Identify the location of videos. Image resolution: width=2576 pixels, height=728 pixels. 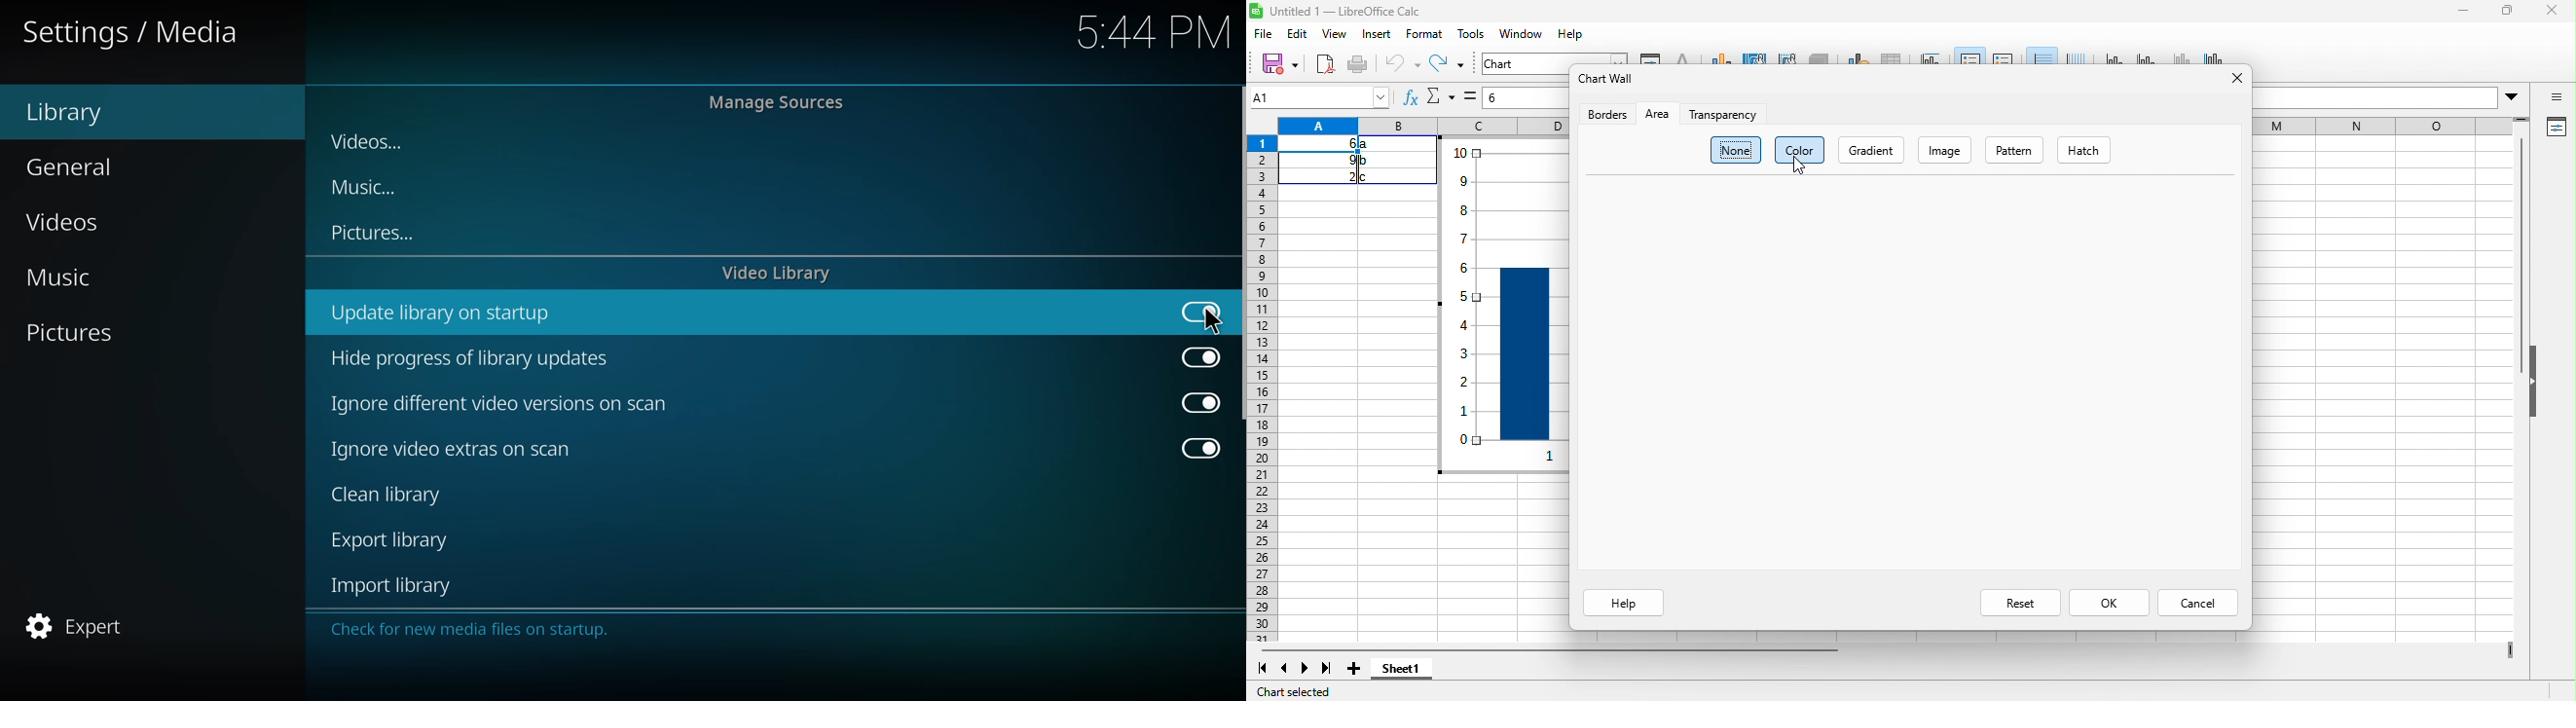
(71, 221).